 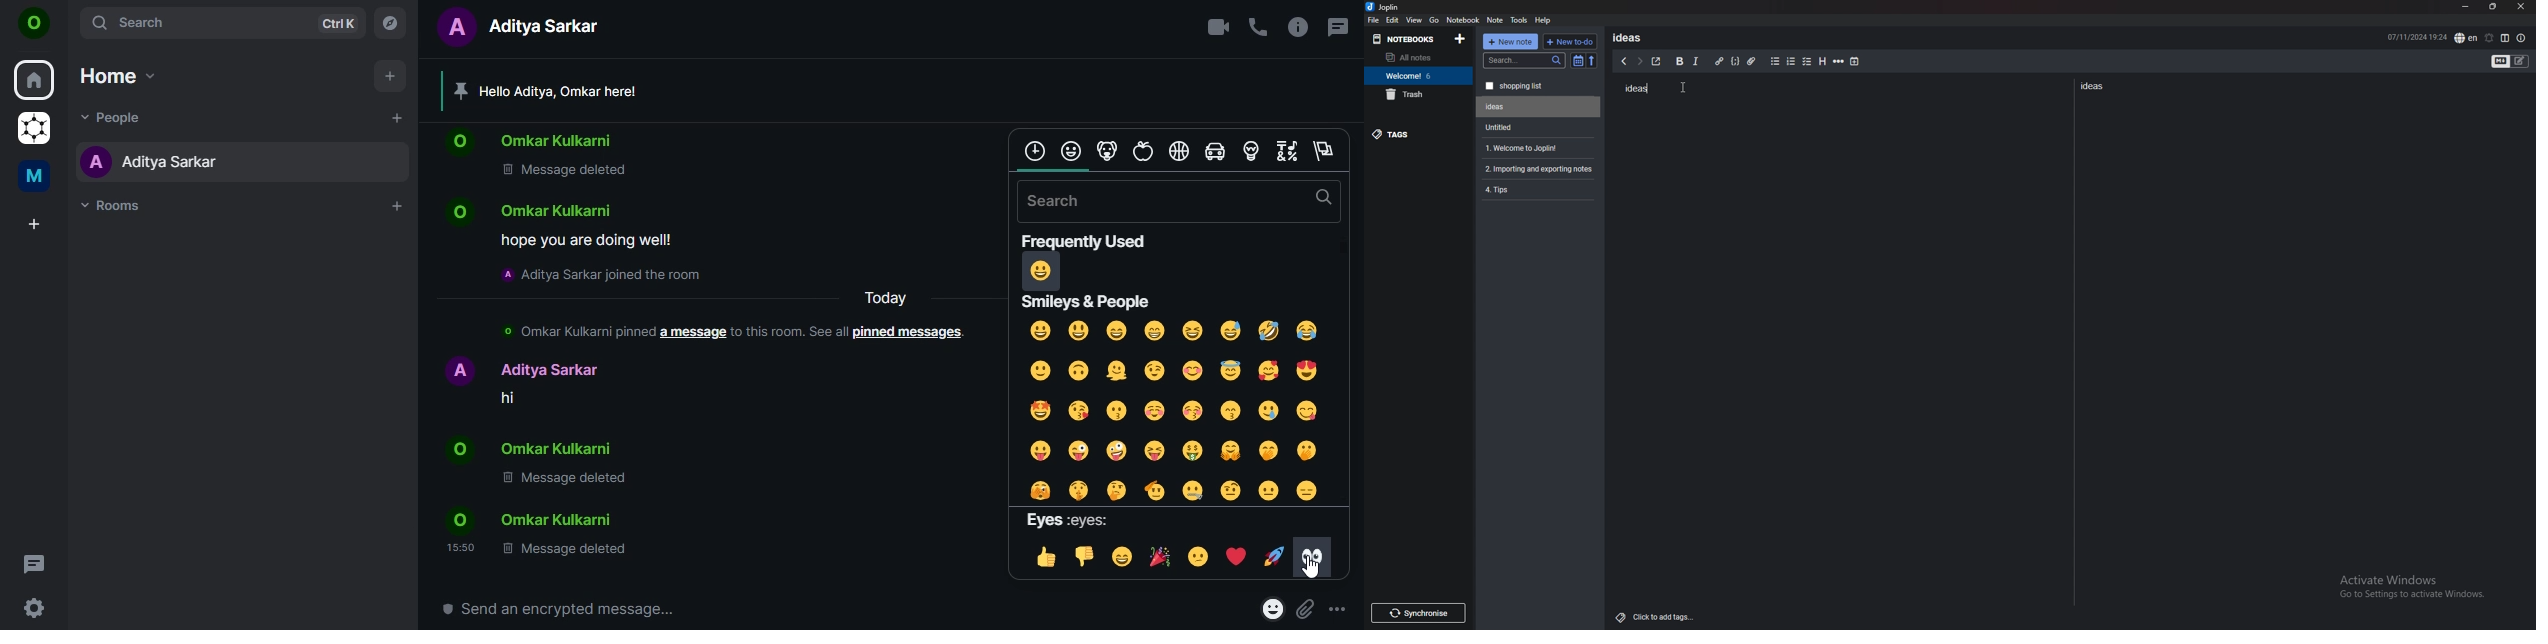 I want to click on , so click(x=1251, y=151).